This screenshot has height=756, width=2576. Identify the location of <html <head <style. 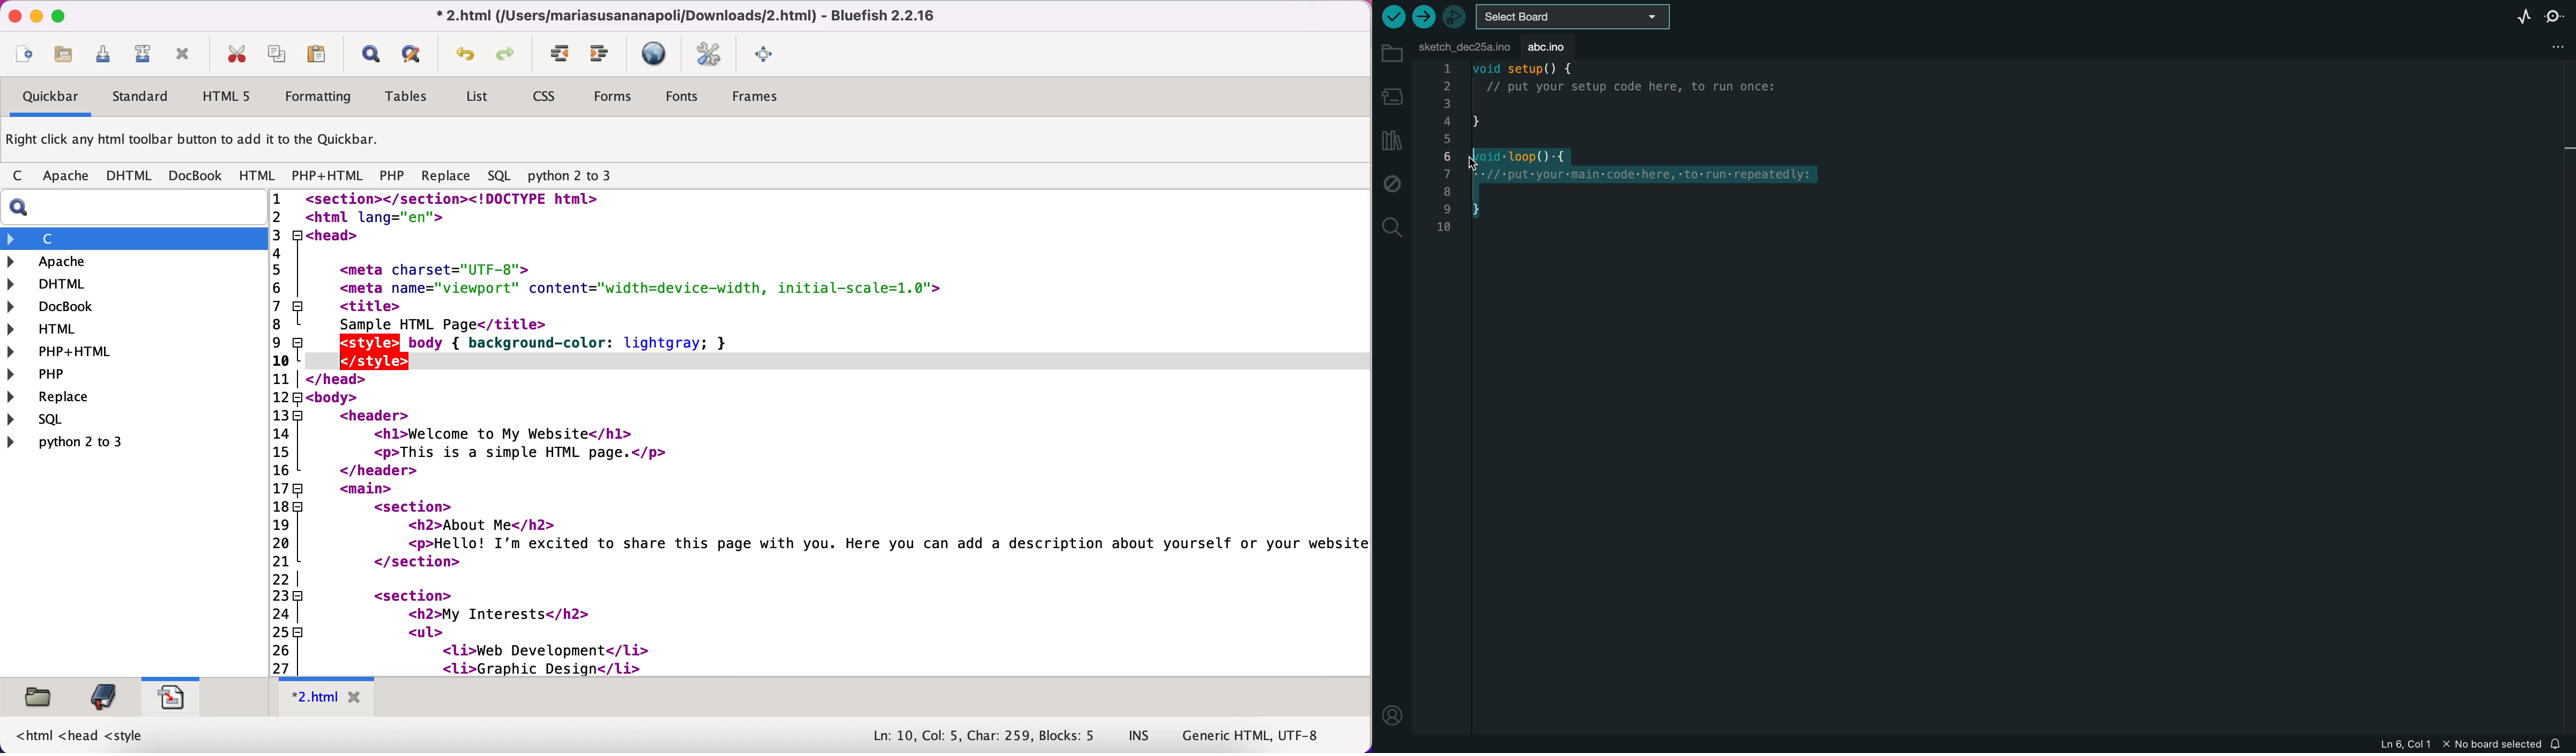
(84, 733).